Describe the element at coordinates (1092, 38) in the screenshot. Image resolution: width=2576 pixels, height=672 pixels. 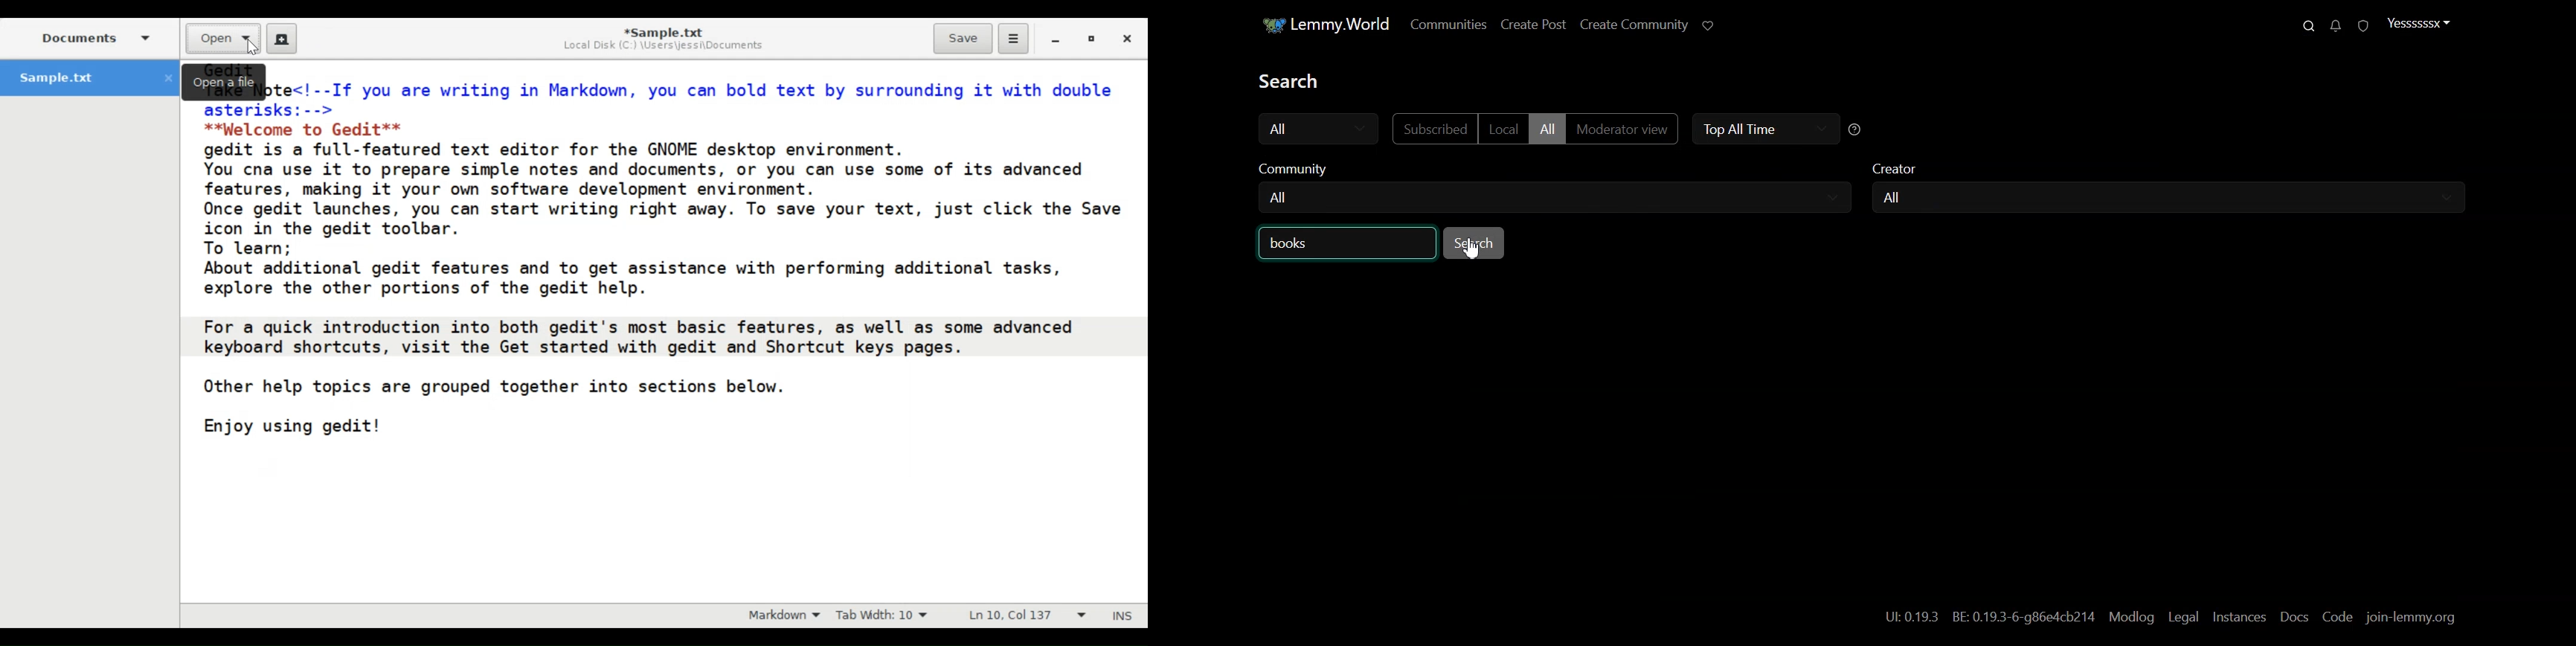
I see `Restore` at that location.